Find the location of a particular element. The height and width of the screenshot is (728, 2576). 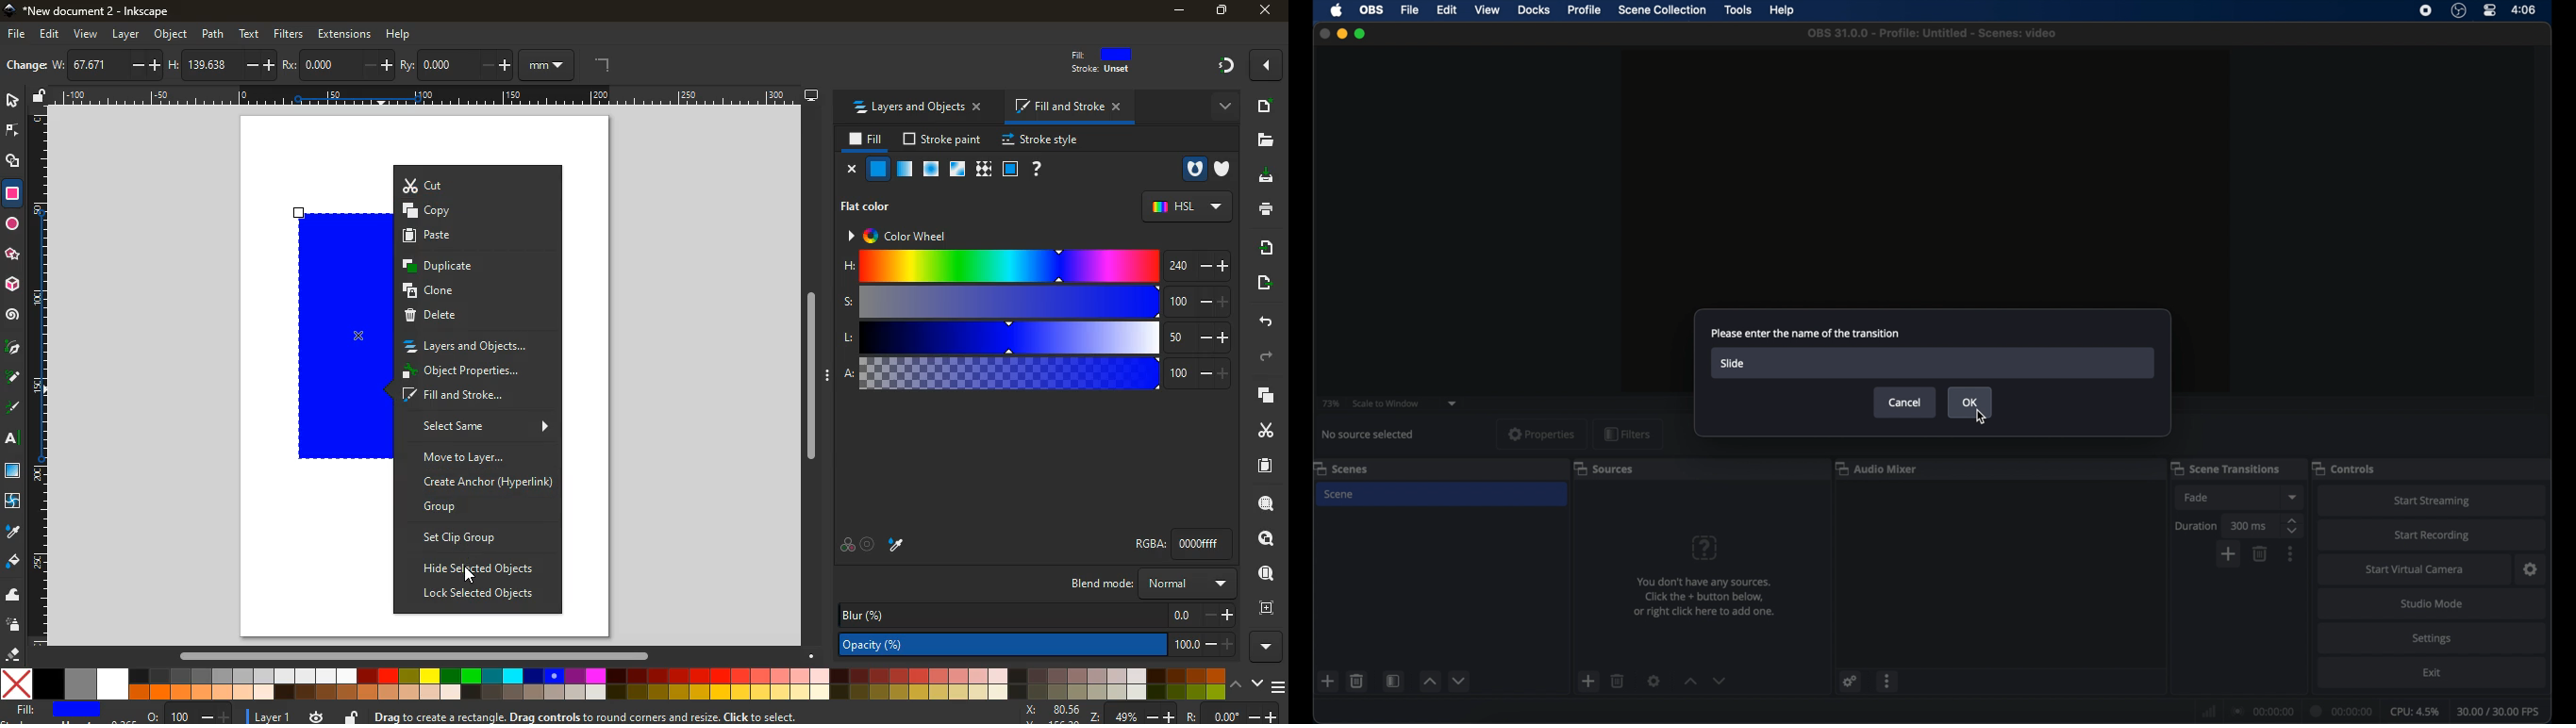

studiomode is located at coordinates (2433, 605).